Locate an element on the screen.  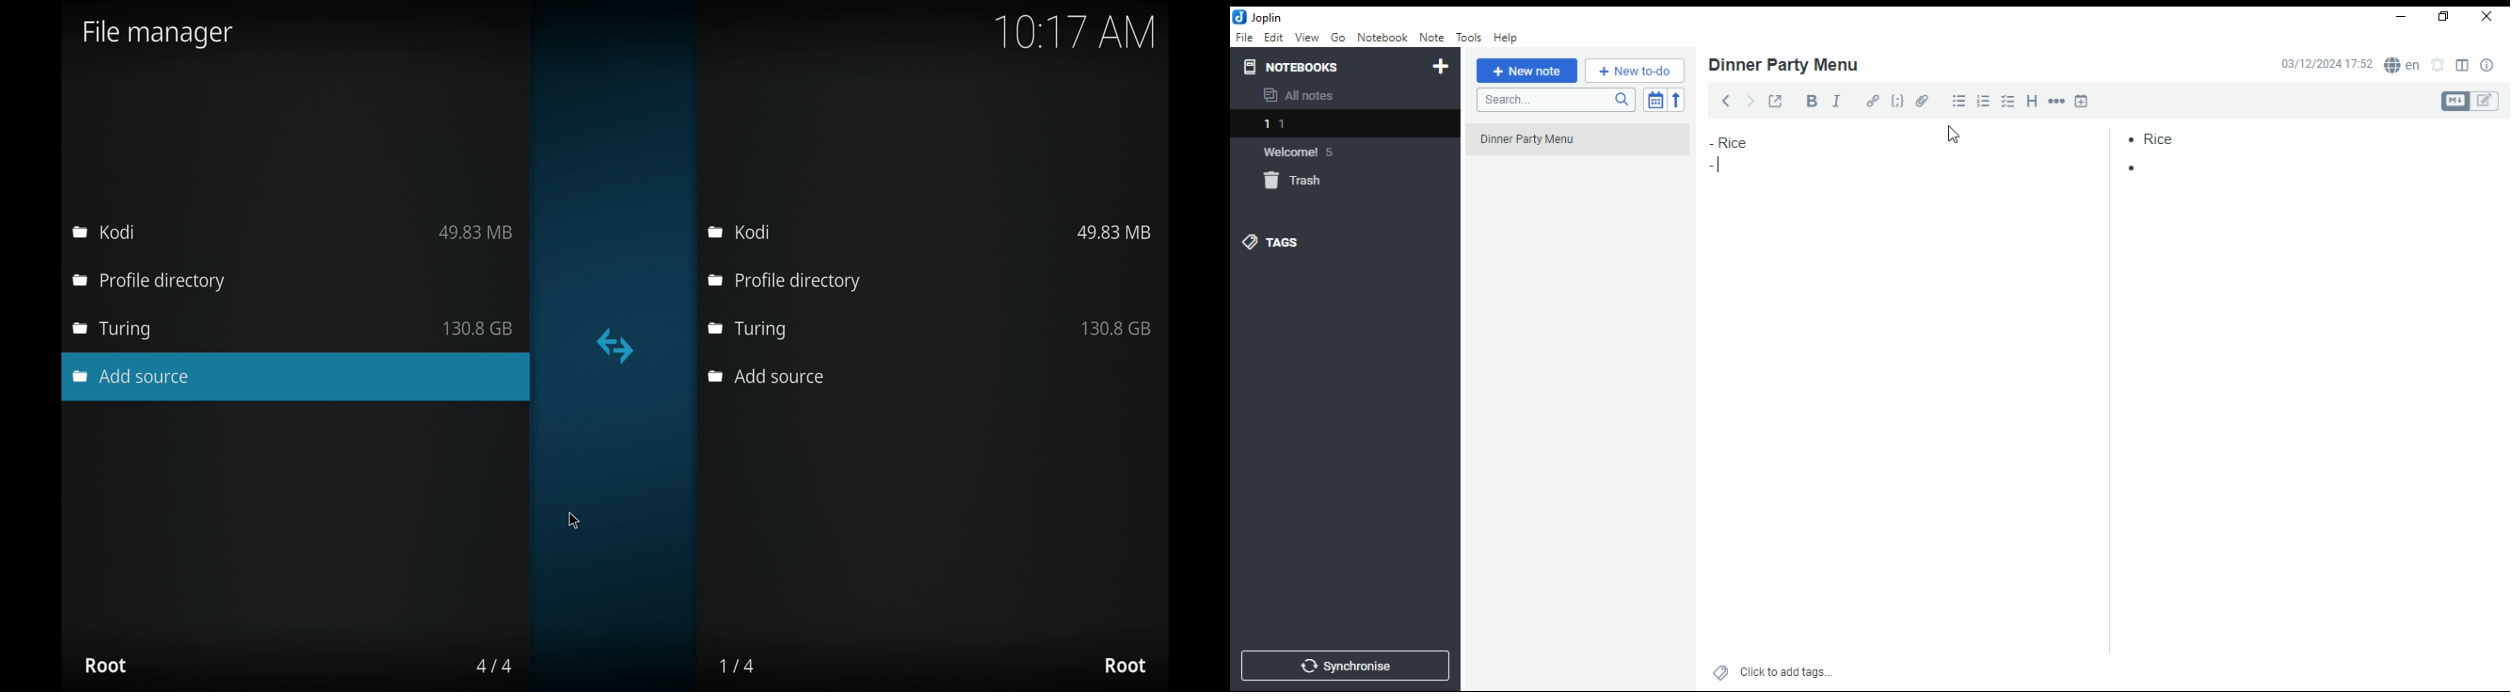
kodi is located at coordinates (104, 231).